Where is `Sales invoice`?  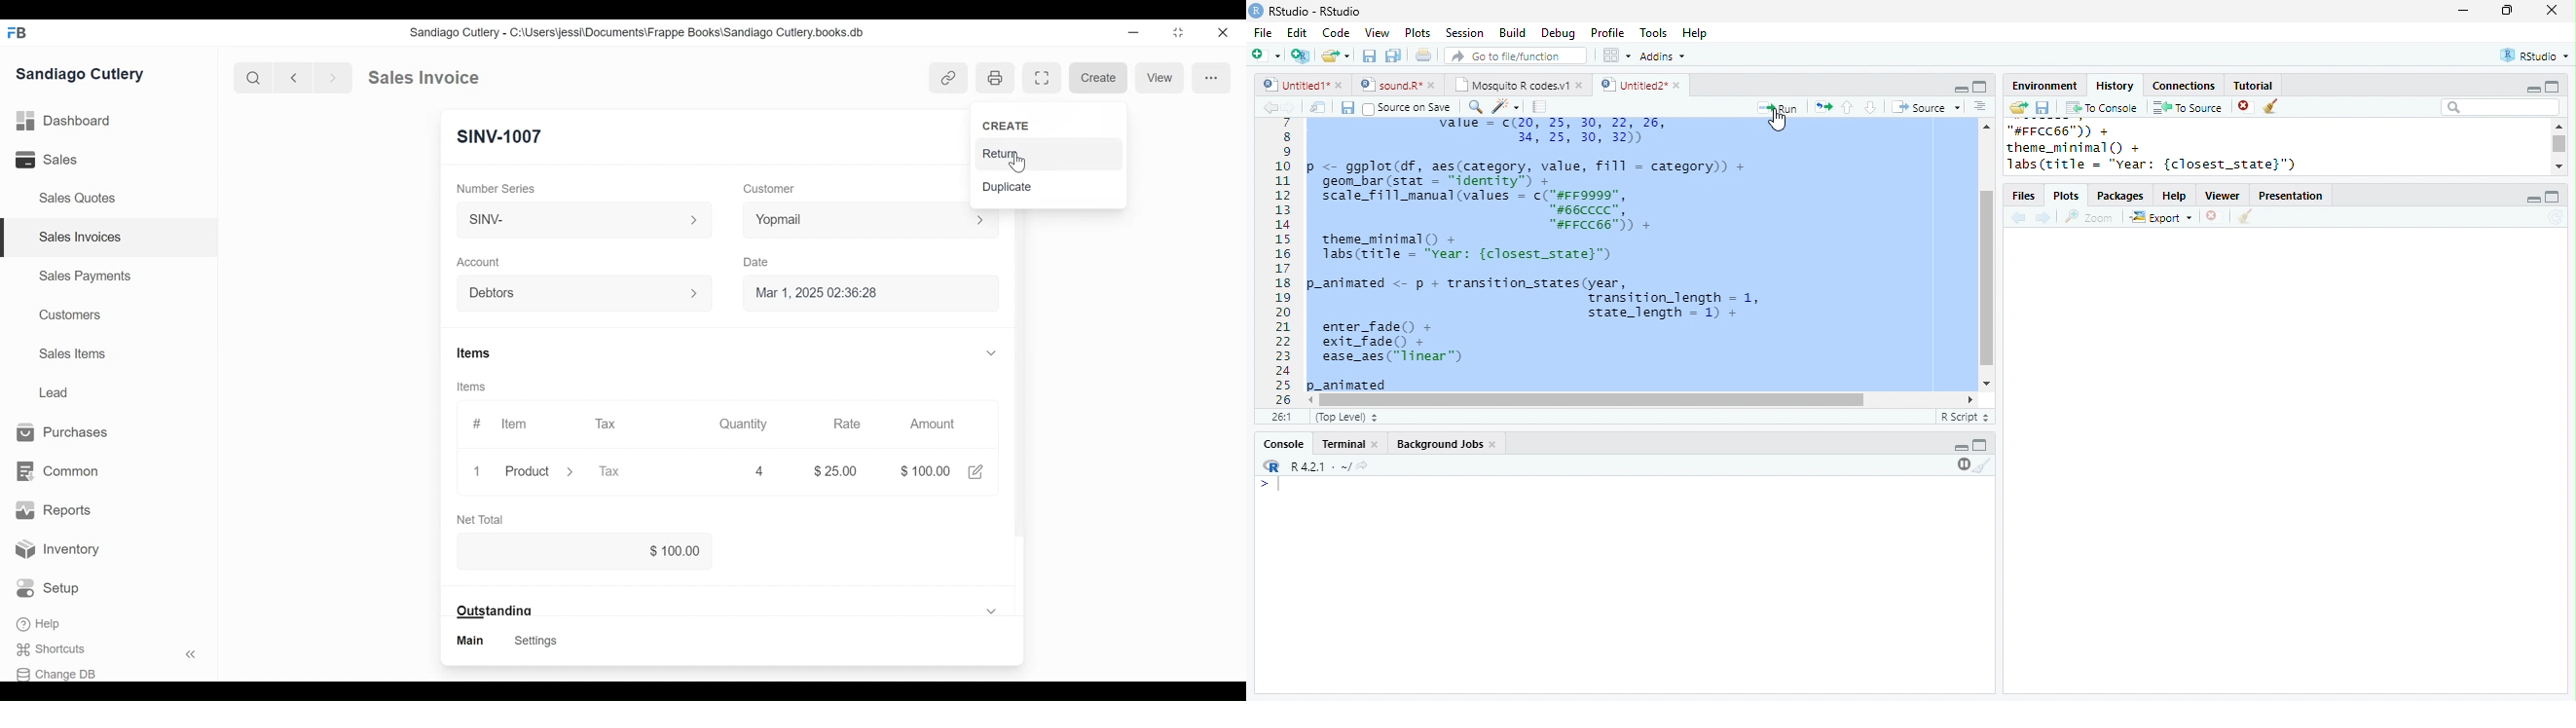
Sales invoice is located at coordinates (423, 78).